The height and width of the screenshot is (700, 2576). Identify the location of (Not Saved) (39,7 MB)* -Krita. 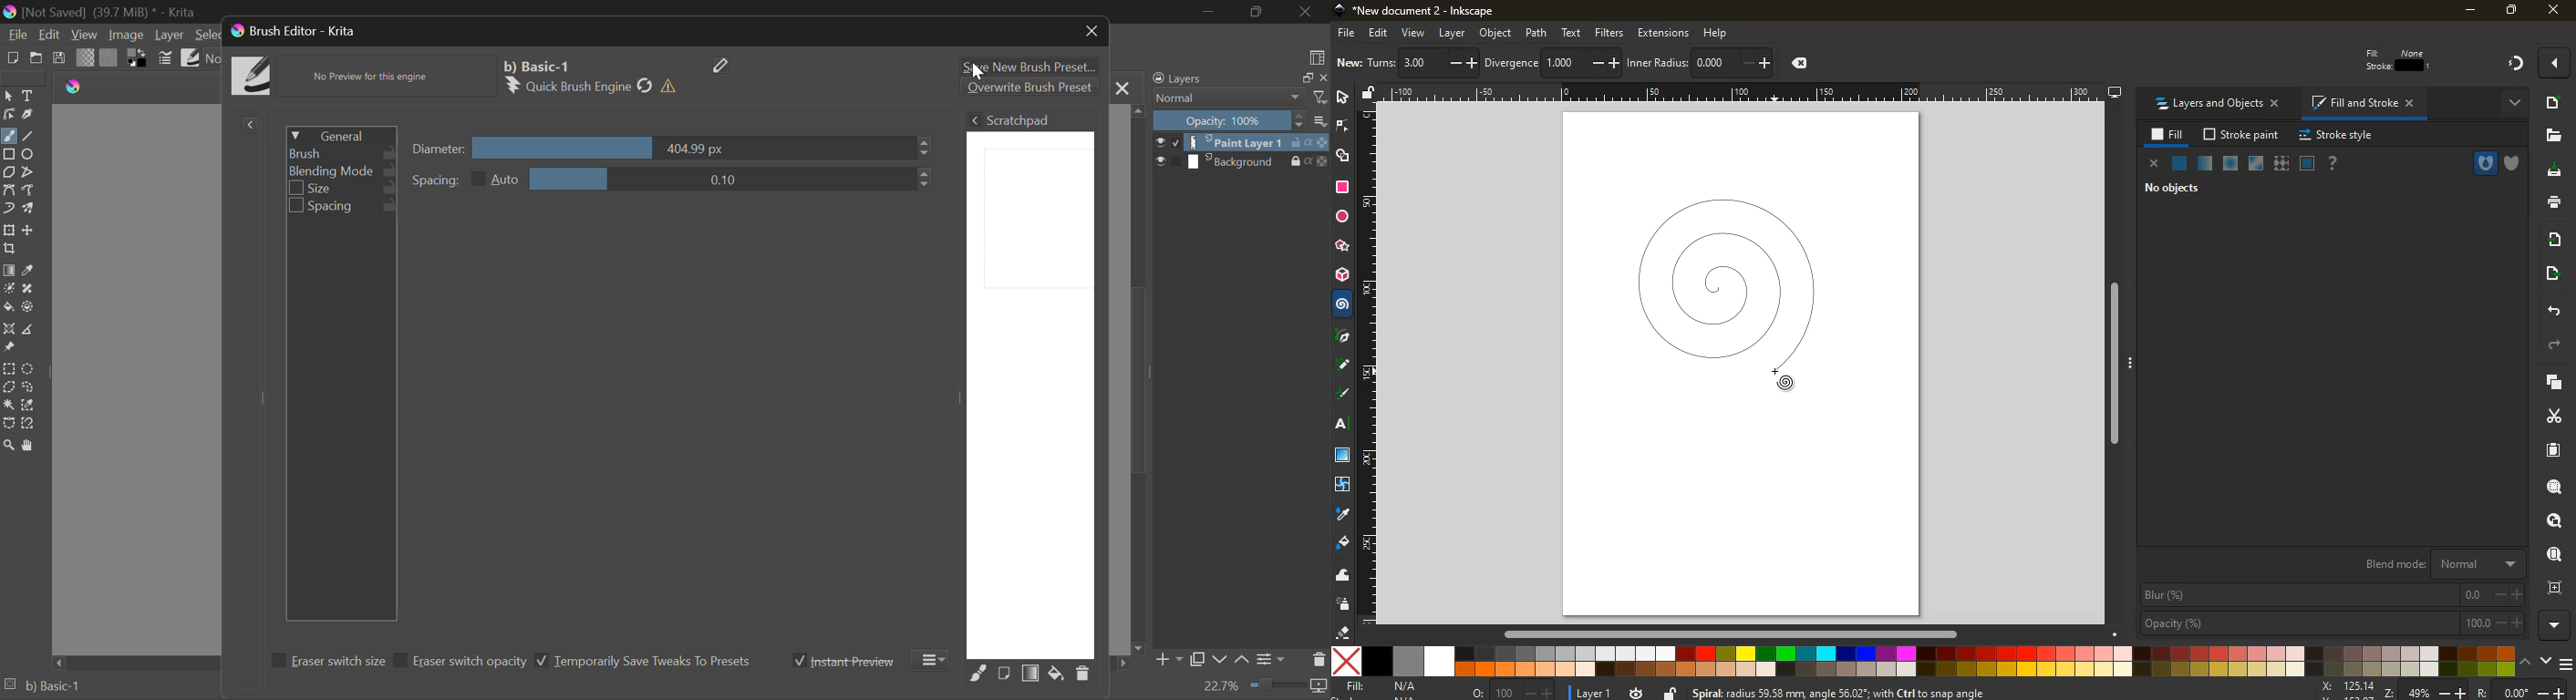
(99, 12).